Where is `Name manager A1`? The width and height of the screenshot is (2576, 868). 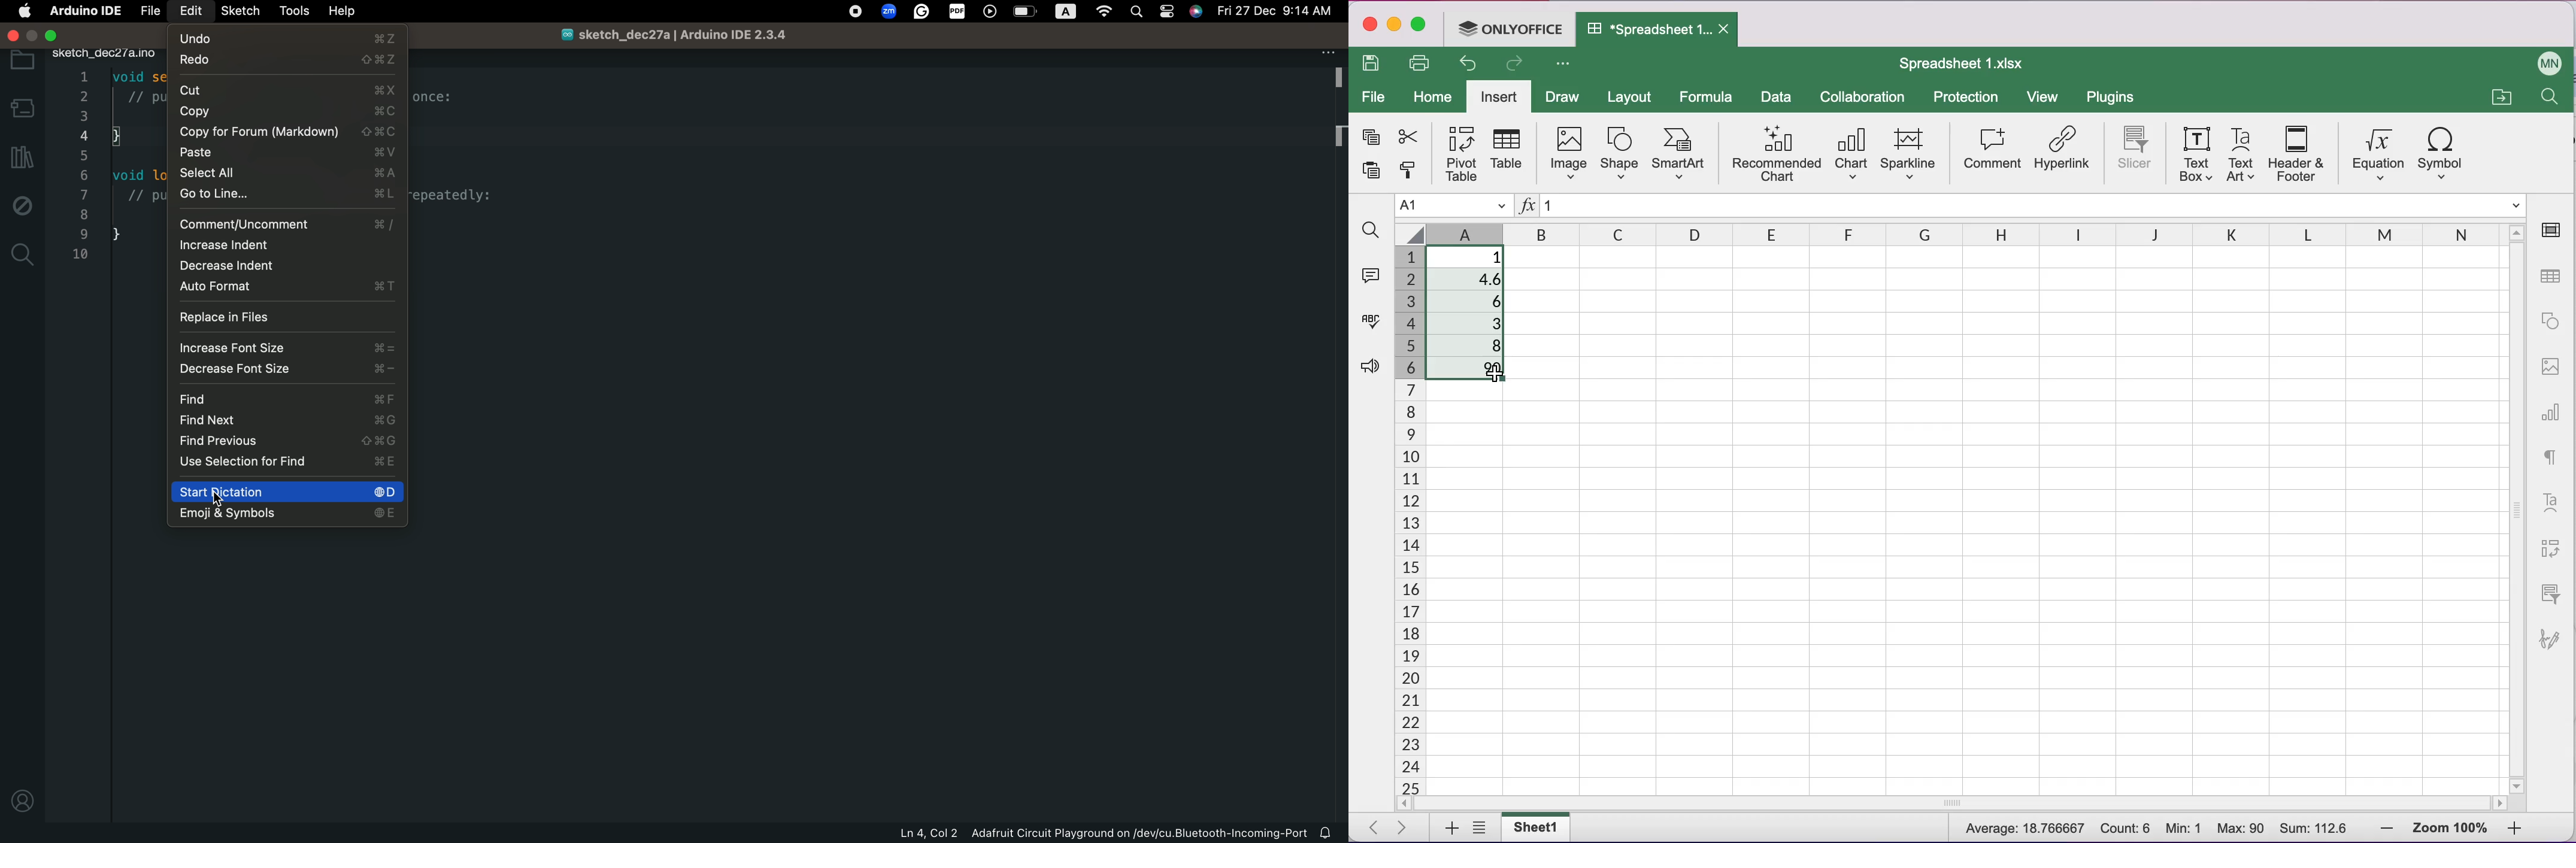
Name manager A1 is located at coordinates (1453, 207).